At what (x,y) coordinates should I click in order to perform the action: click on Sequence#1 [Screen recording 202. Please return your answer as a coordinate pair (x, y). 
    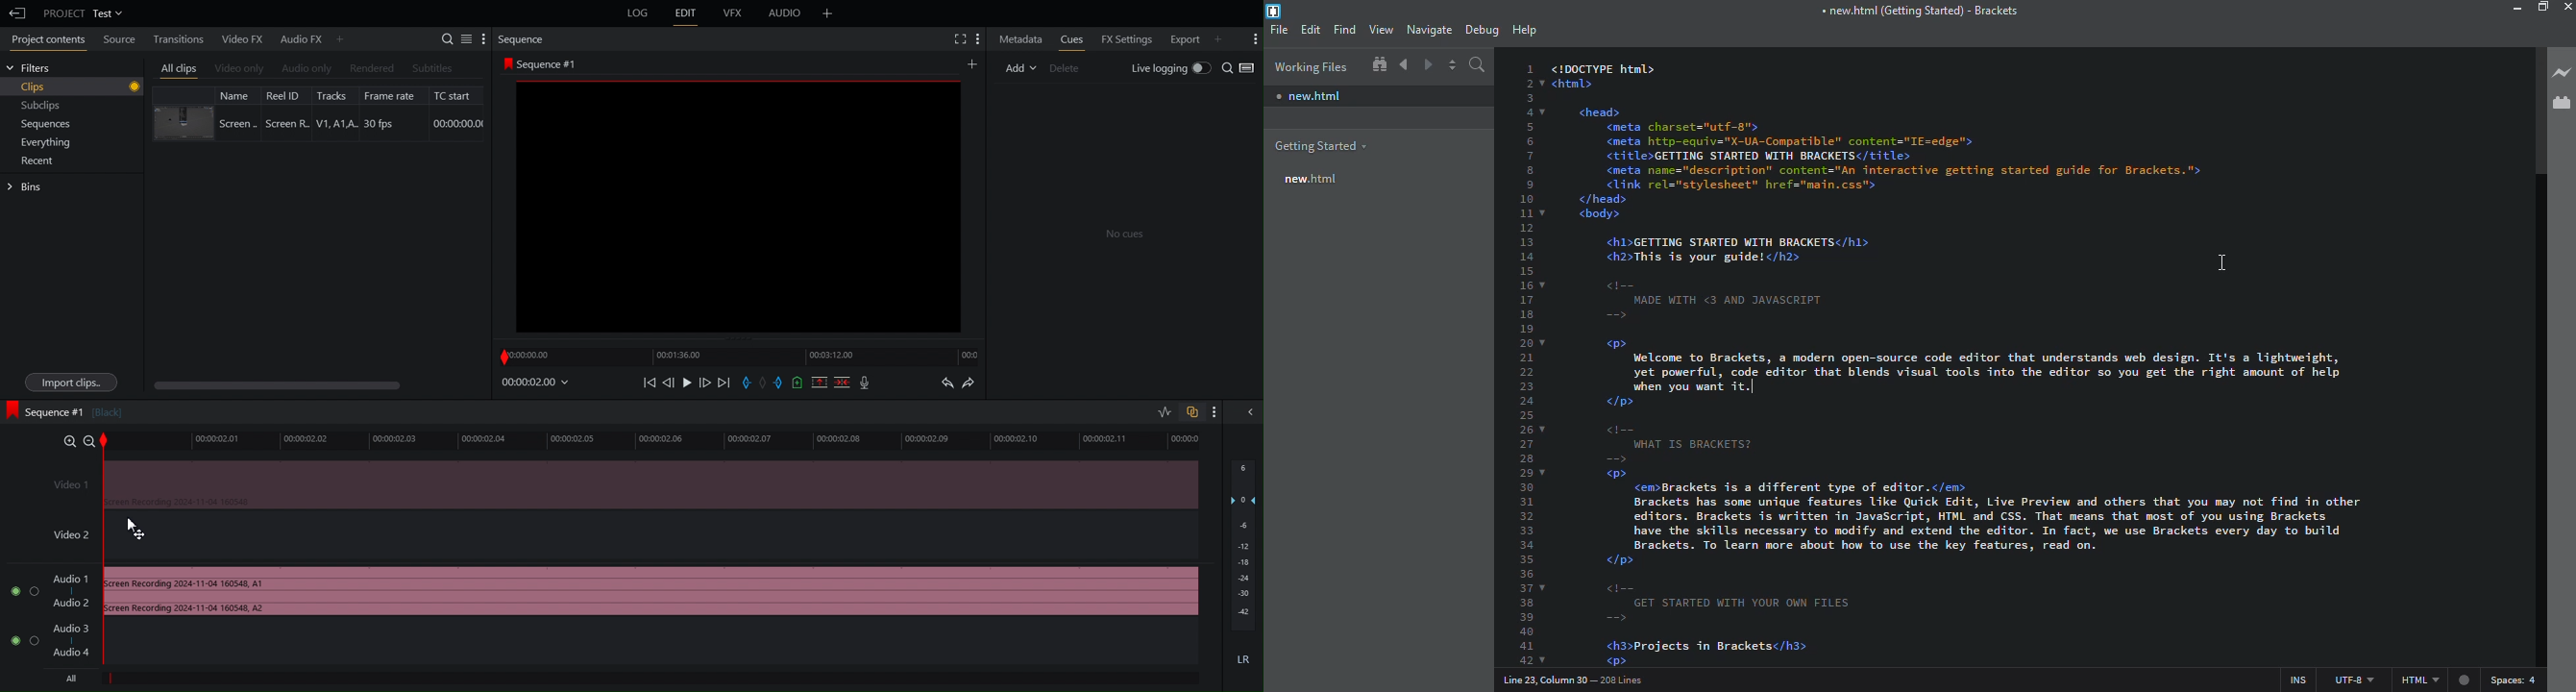
    Looking at the image, I should click on (109, 414).